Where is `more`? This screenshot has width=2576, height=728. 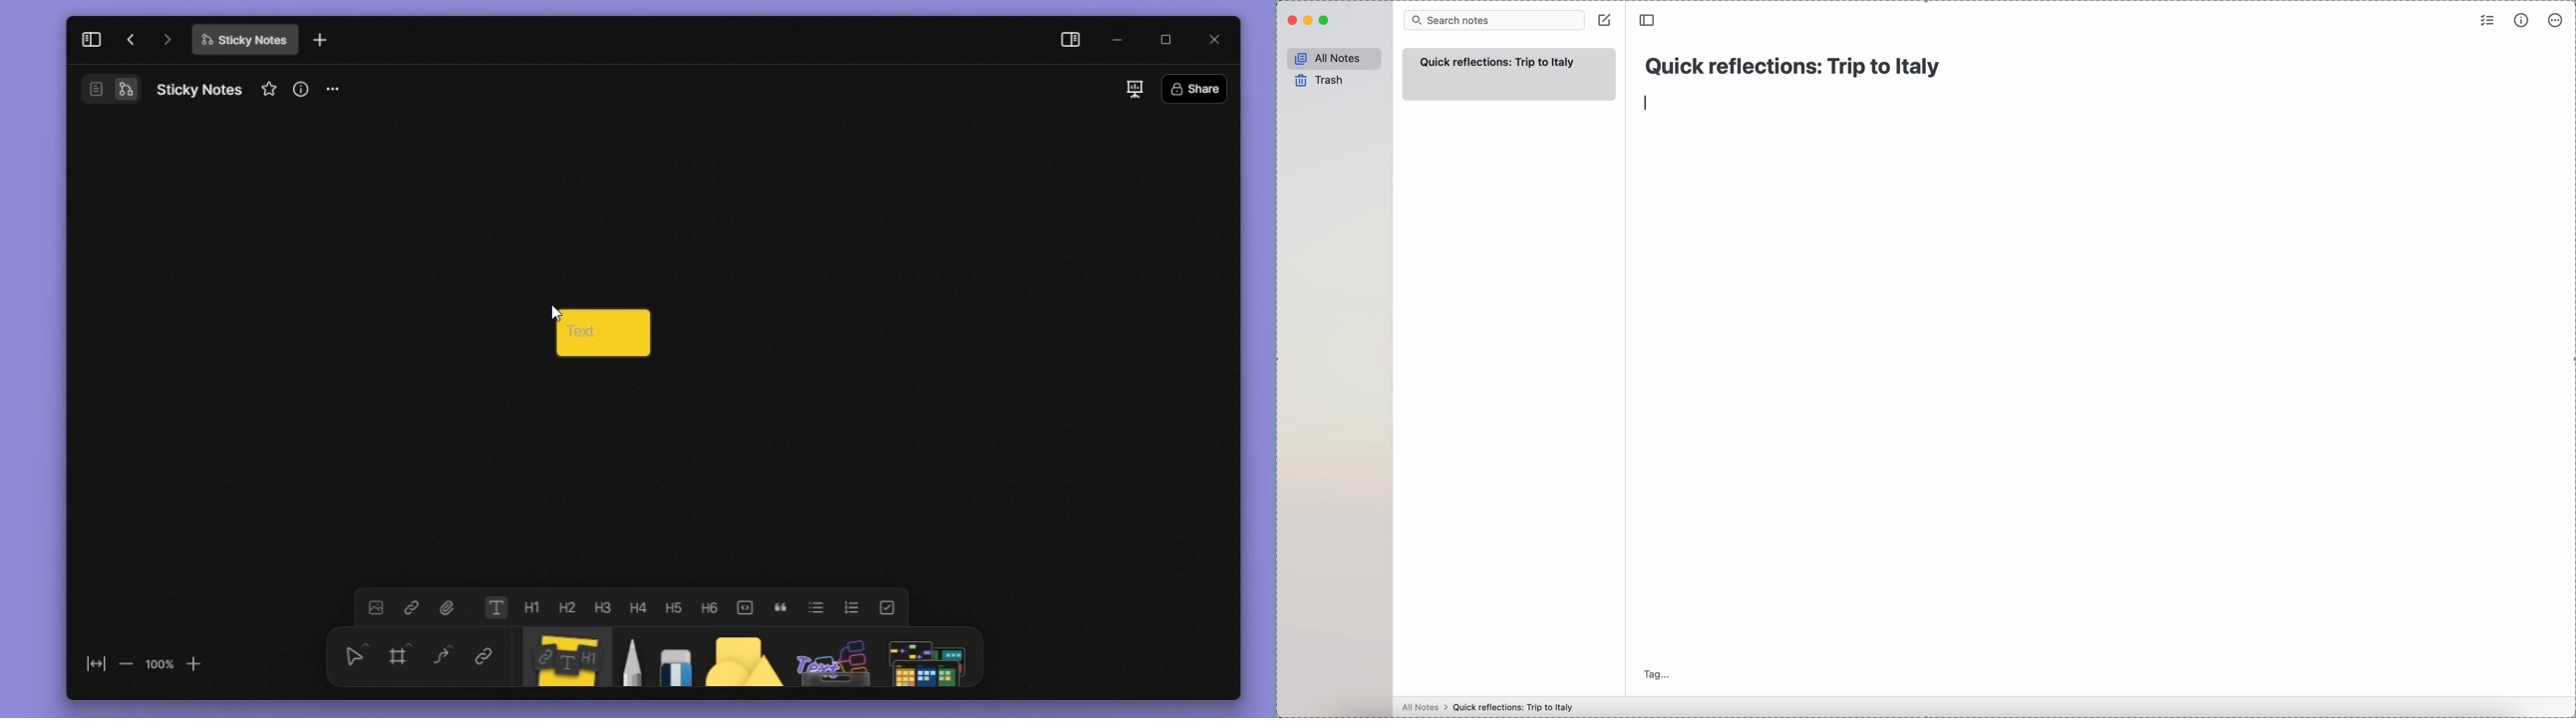
more is located at coordinates (337, 88).